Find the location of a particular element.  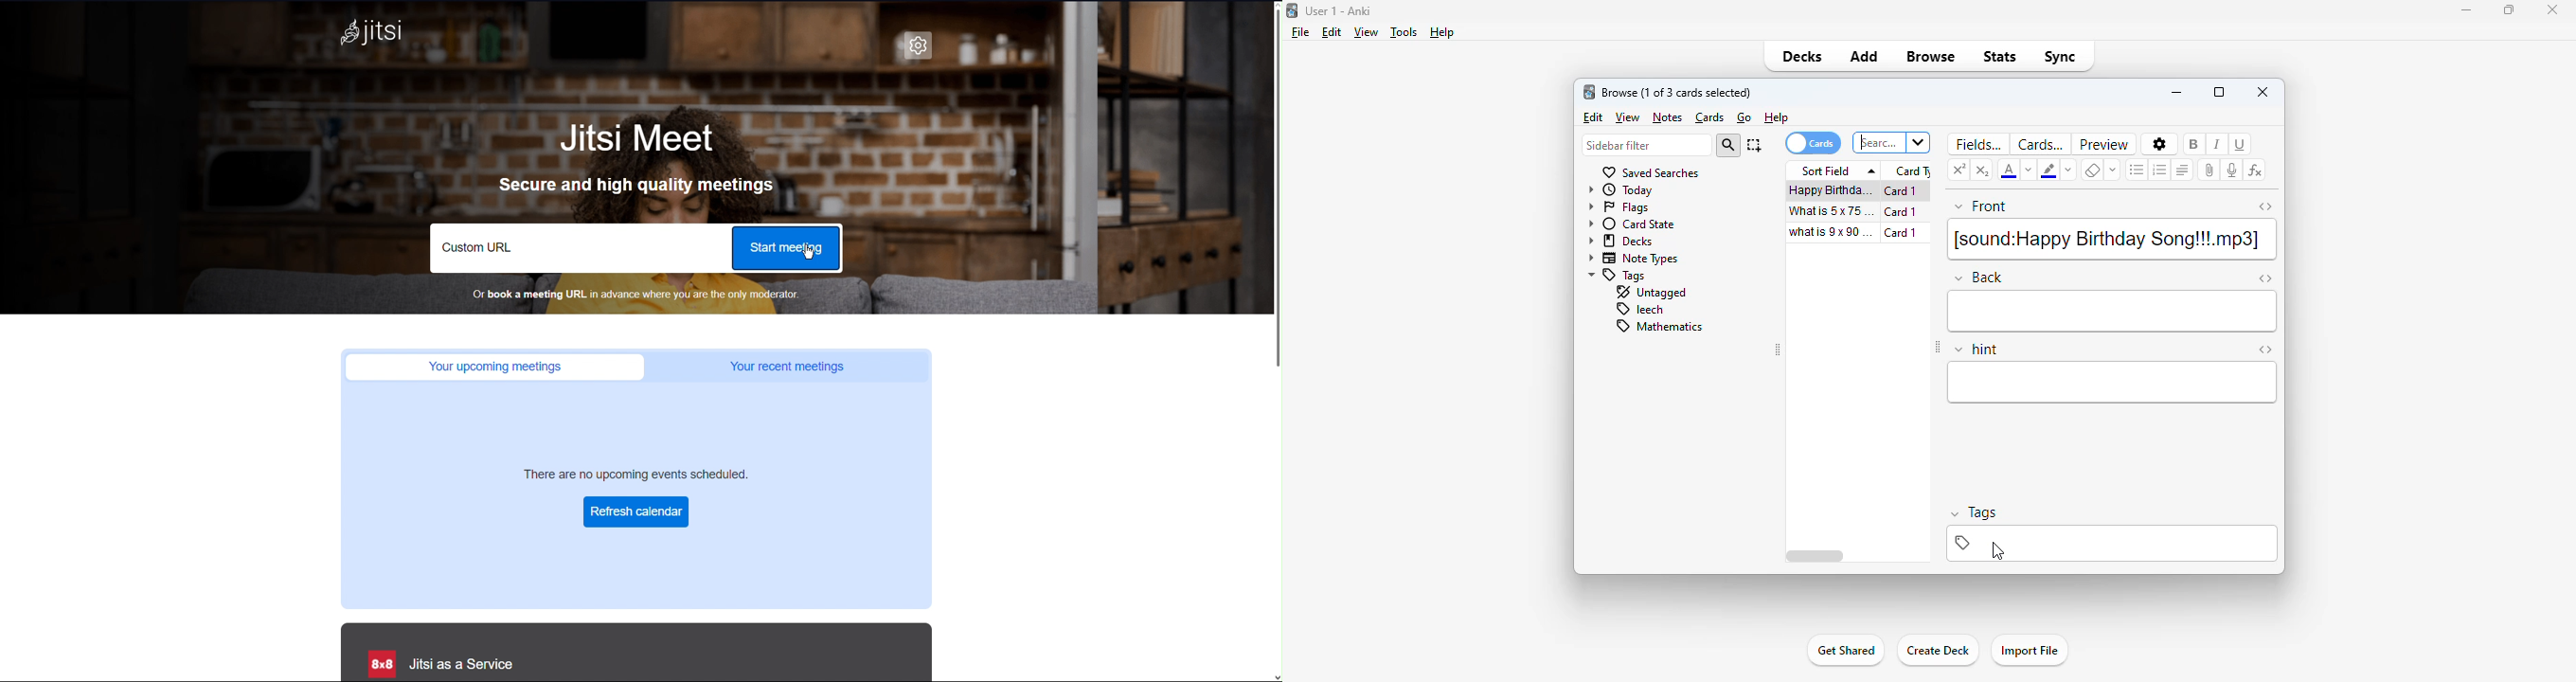

Jitsi Meet is located at coordinates (634, 140).